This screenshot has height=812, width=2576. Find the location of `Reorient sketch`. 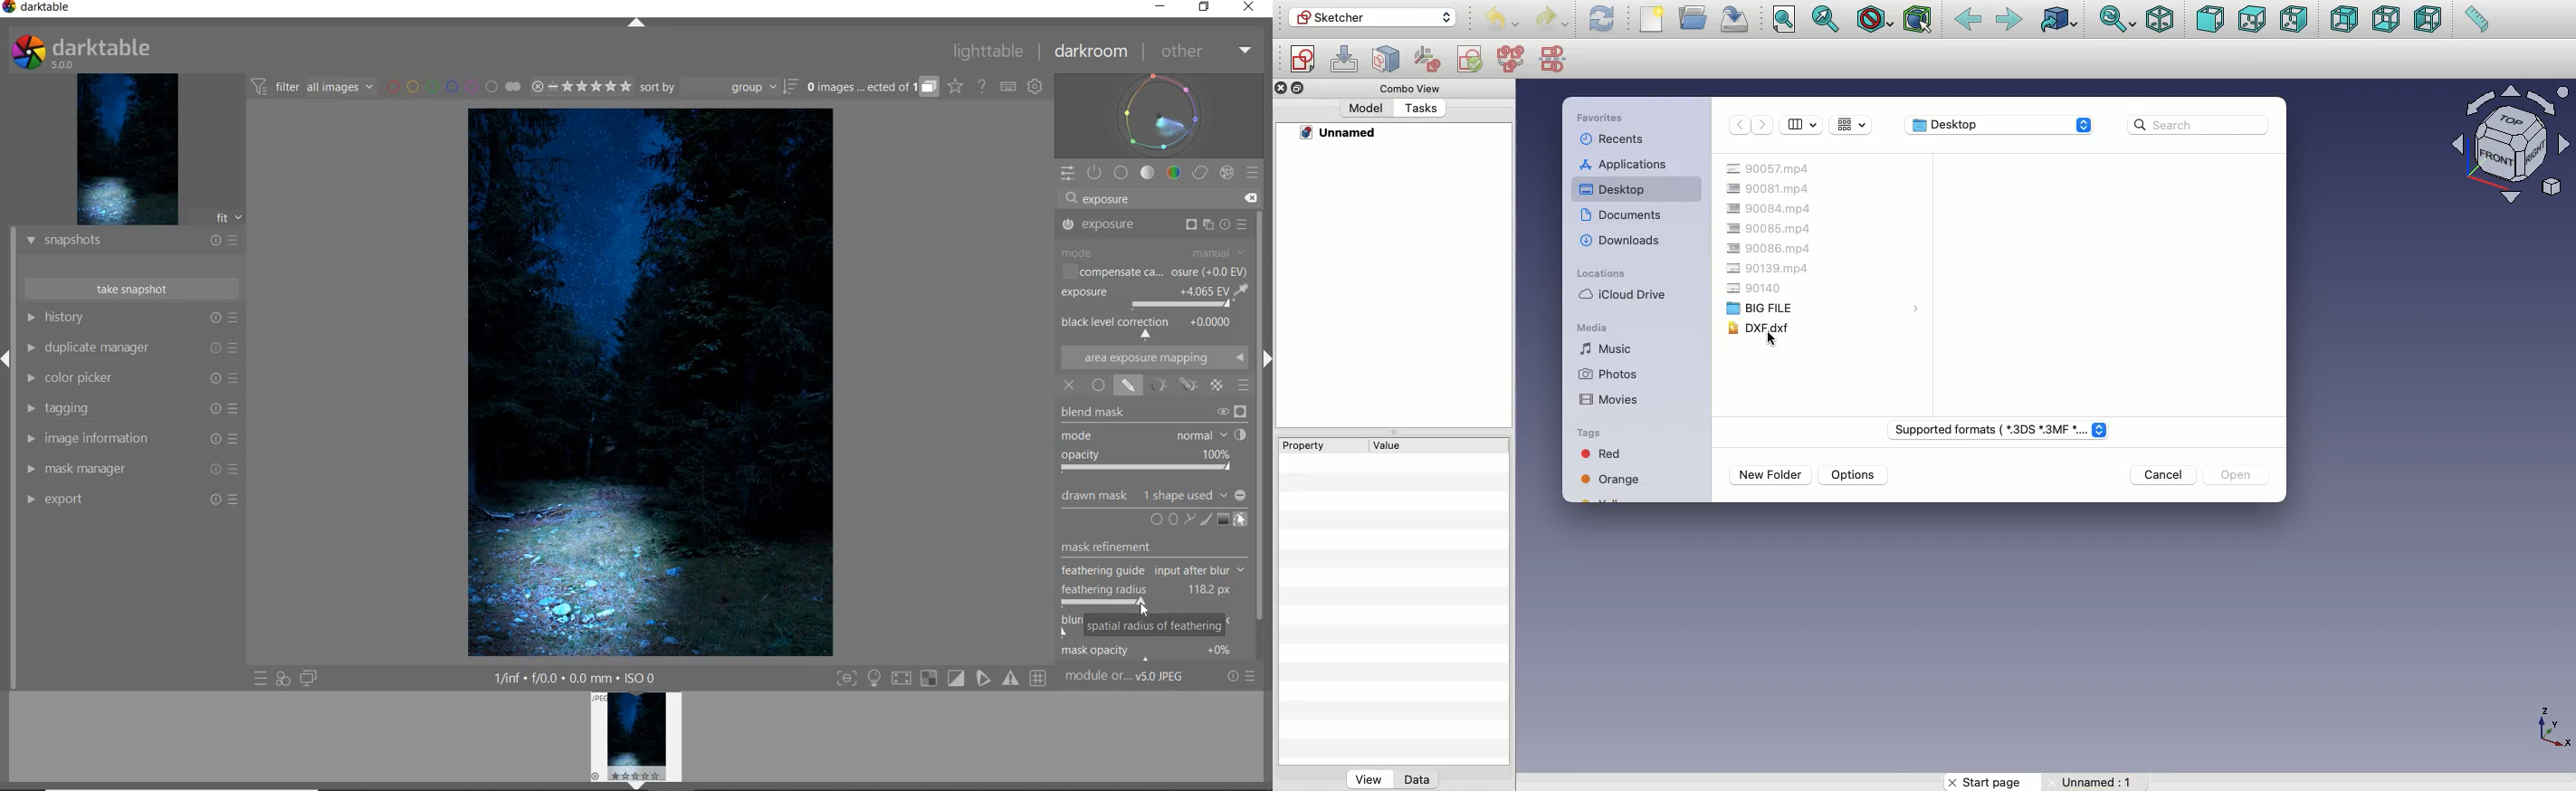

Reorient sketch is located at coordinates (1429, 58).